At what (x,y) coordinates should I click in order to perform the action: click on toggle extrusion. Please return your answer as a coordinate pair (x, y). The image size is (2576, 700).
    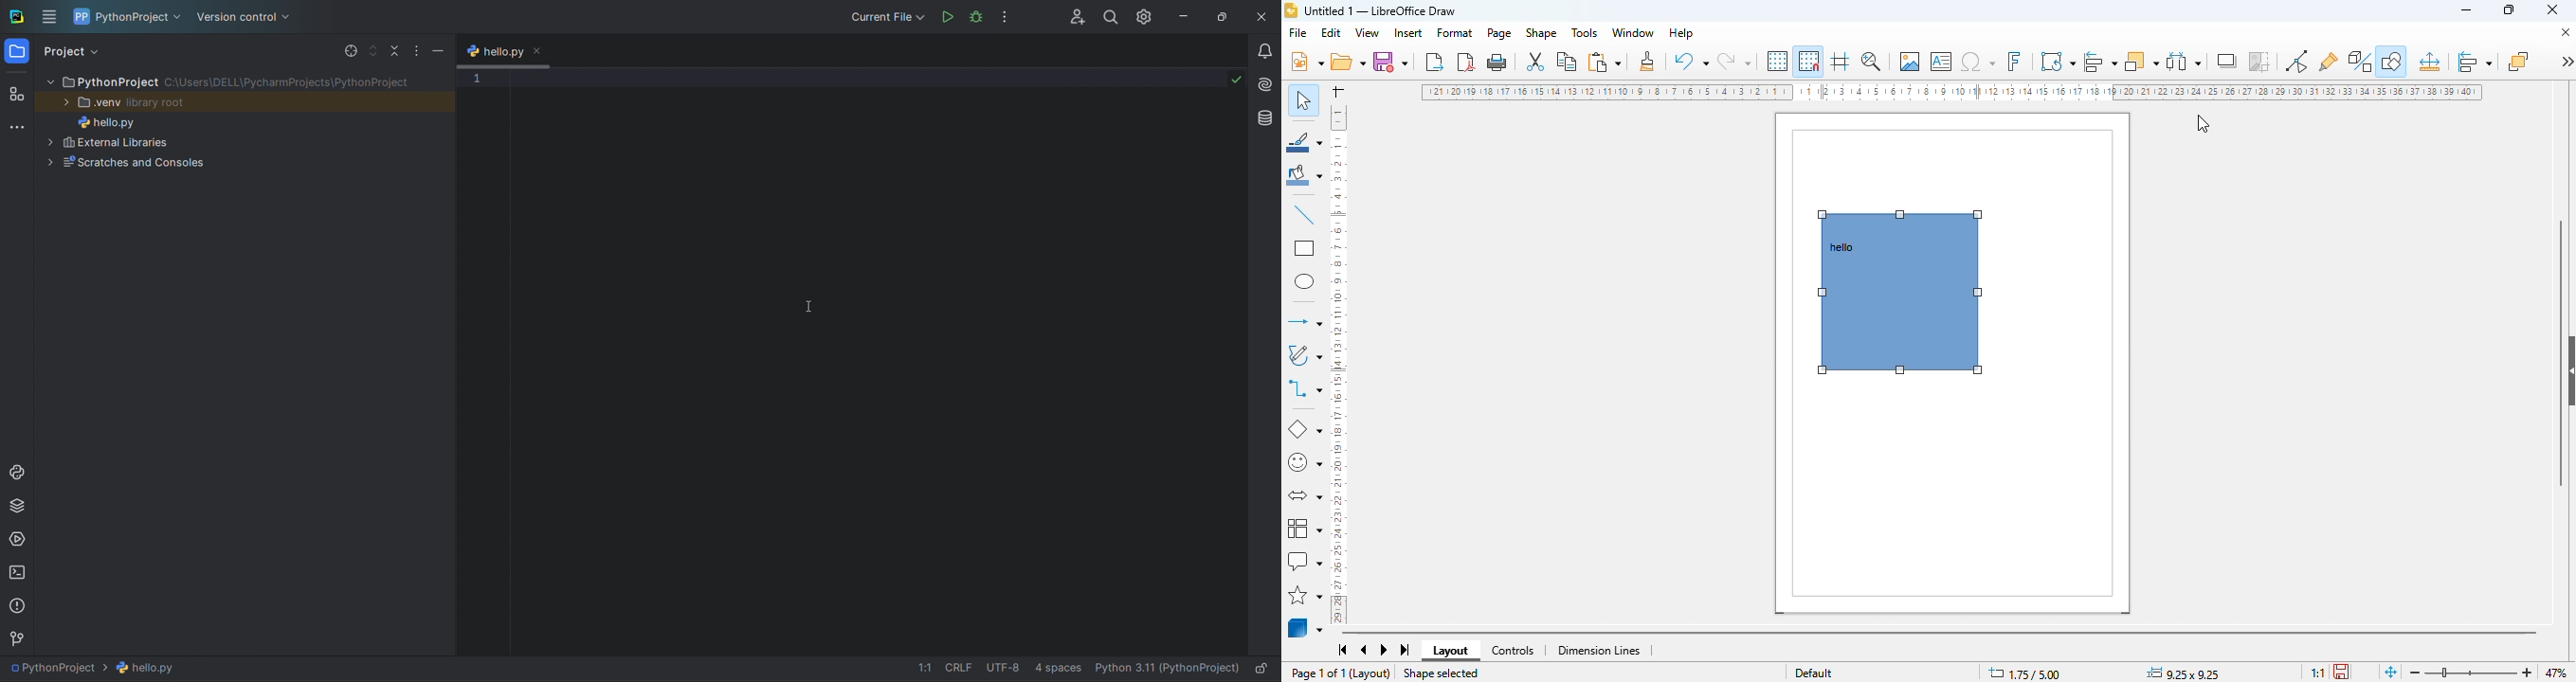
    Looking at the image, I should click on (2361, 62).